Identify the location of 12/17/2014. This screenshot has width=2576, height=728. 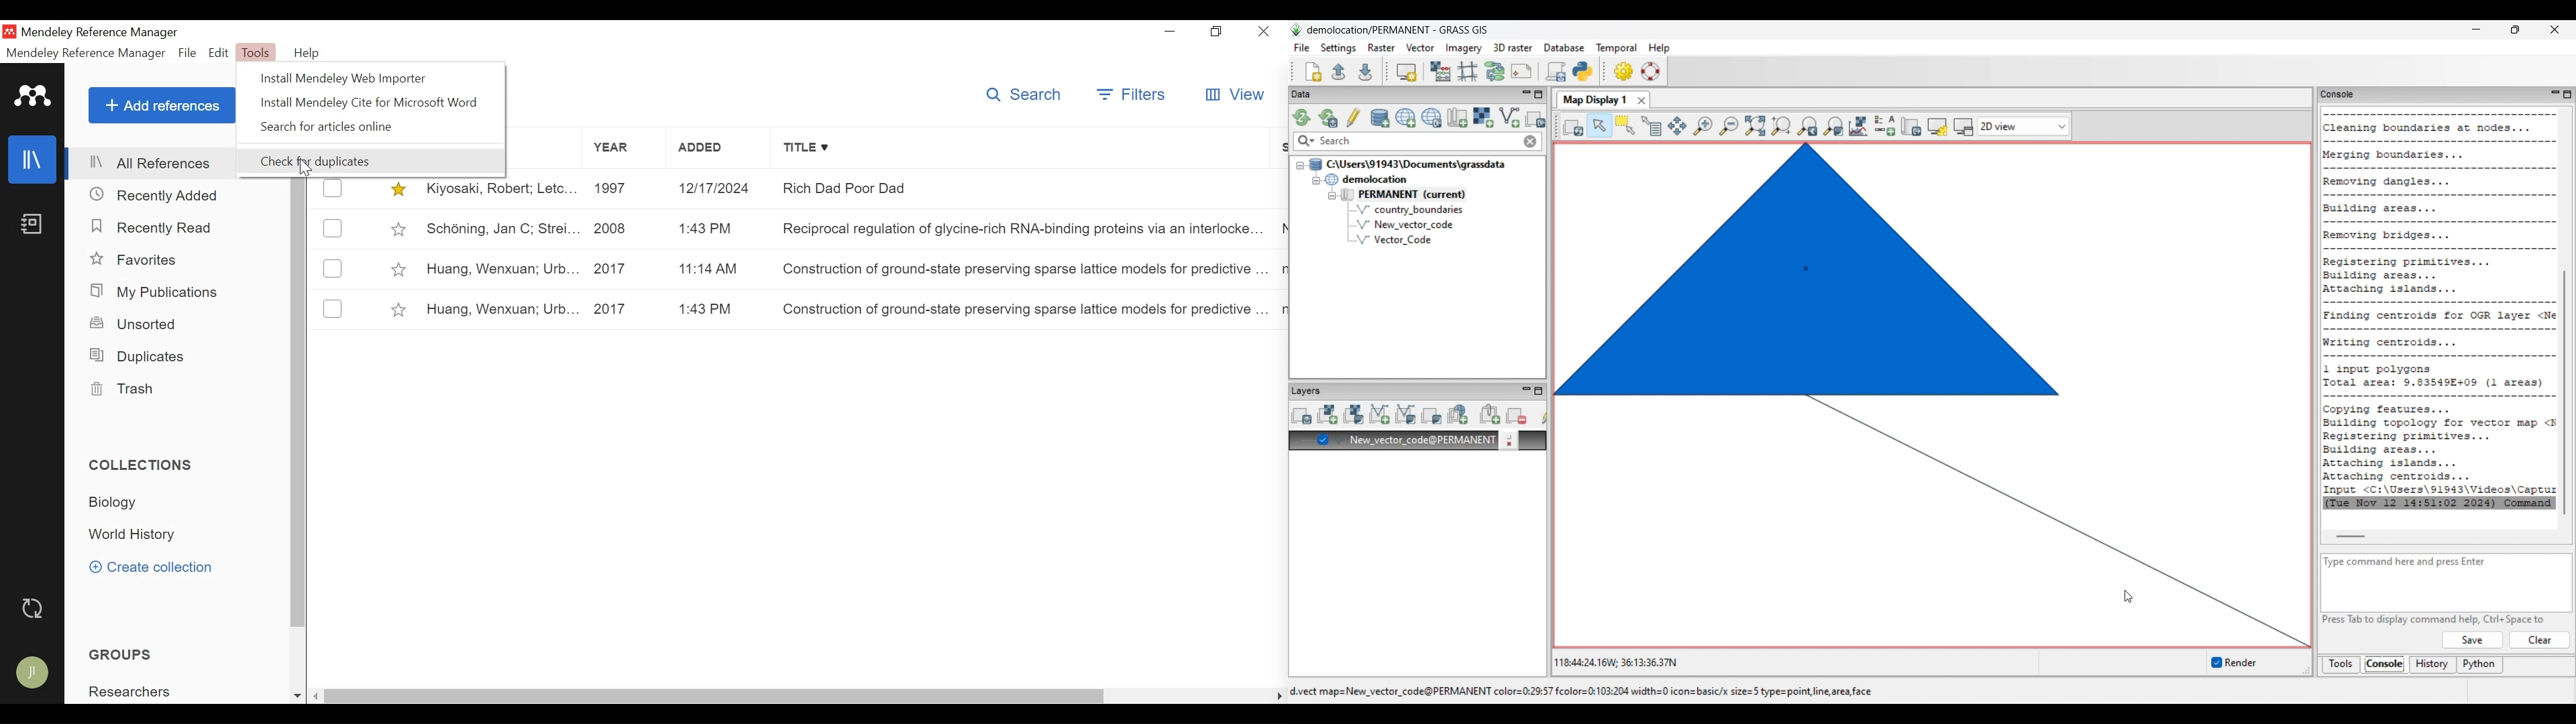
(714, 188).